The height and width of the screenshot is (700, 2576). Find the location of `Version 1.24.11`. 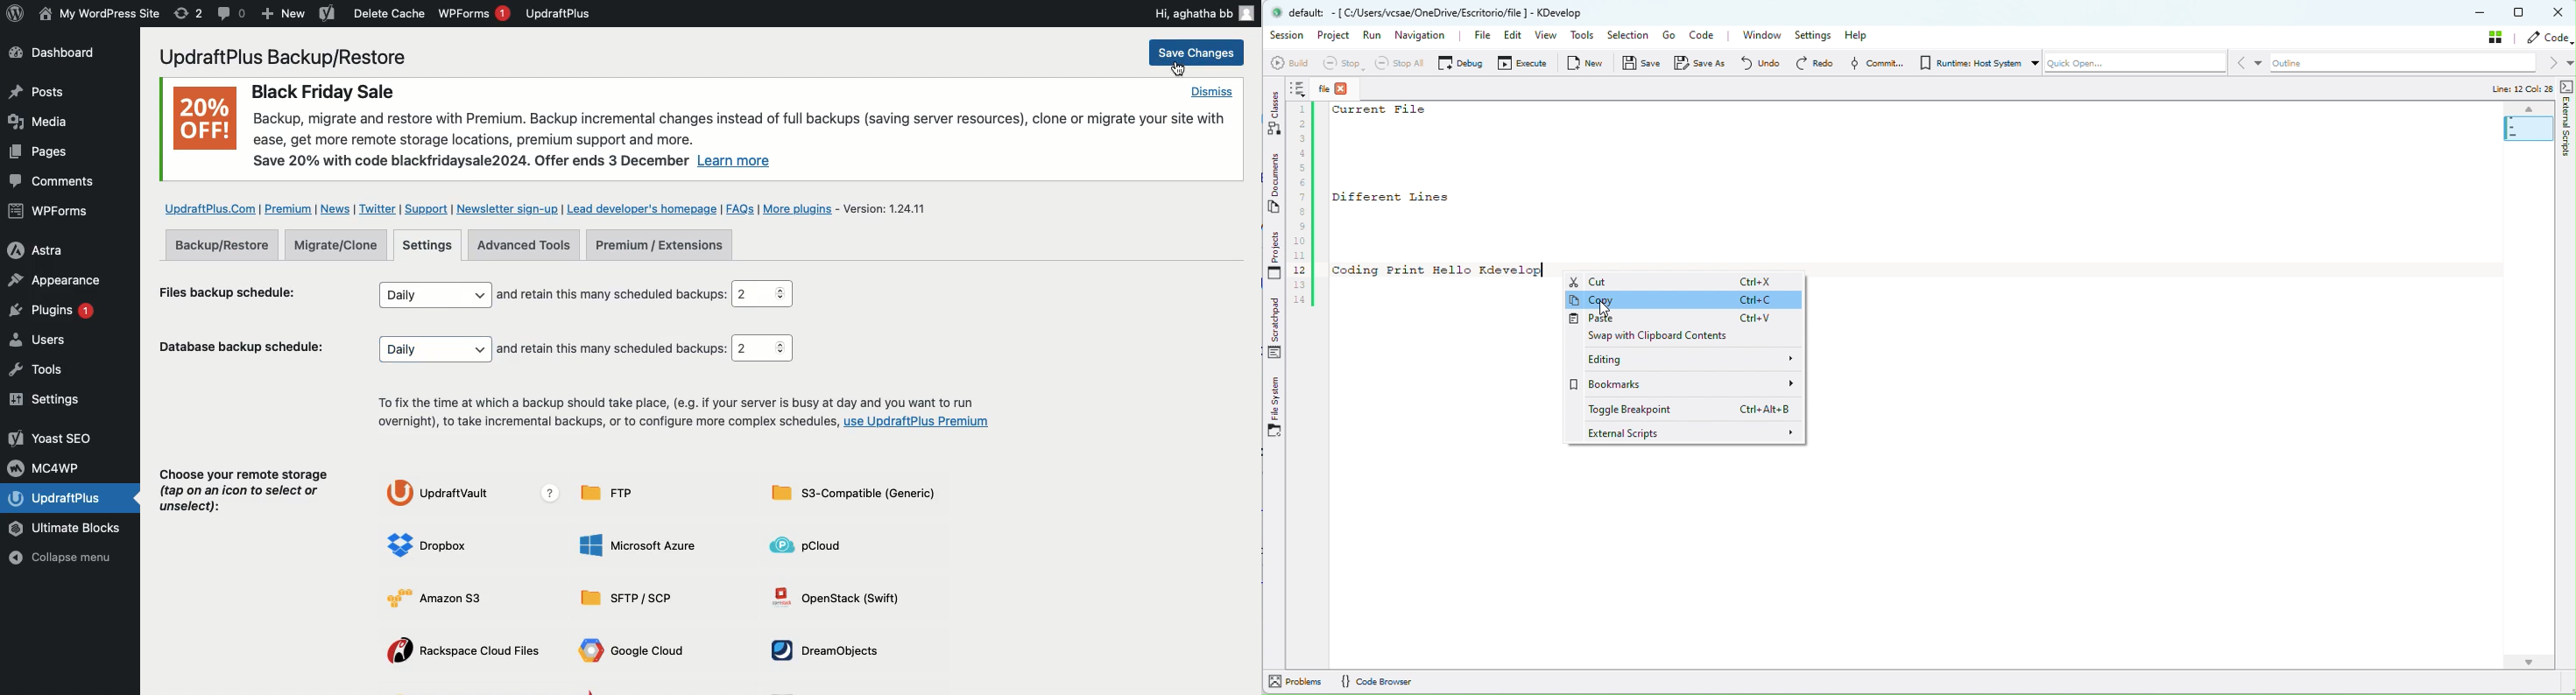

Version 1.24.11 is located at coordinates (892, 207).